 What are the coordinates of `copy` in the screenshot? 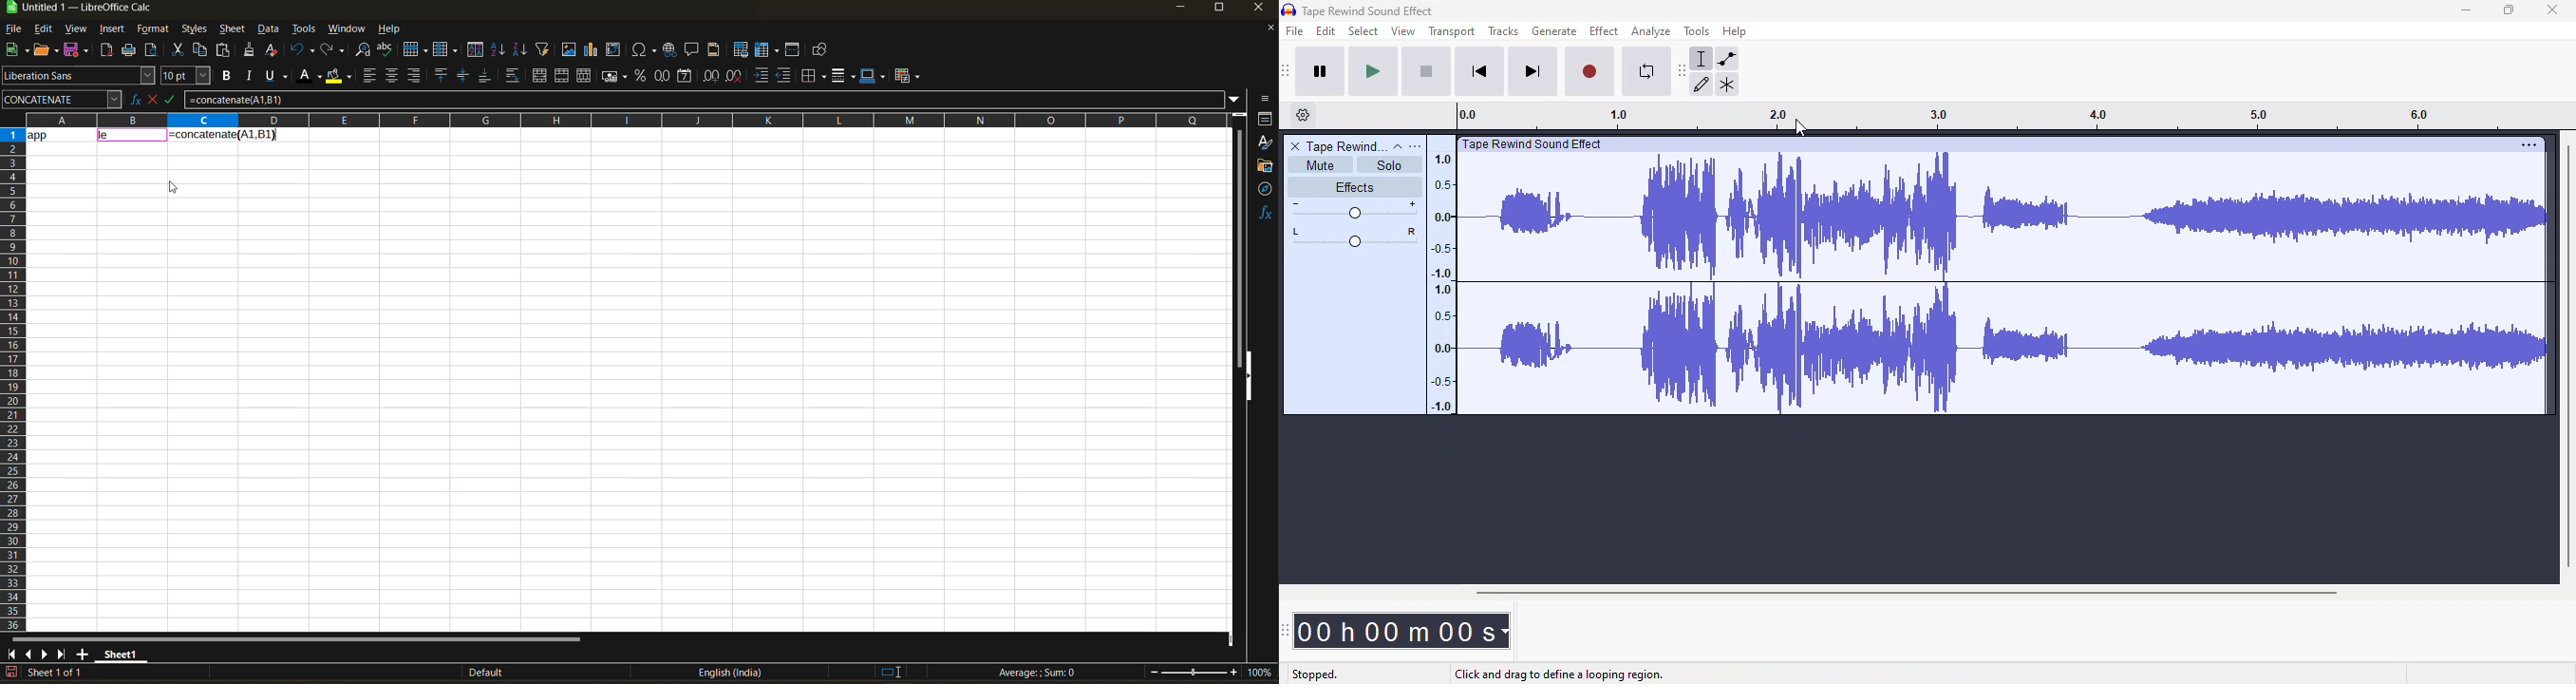 It's located at (202, 50).